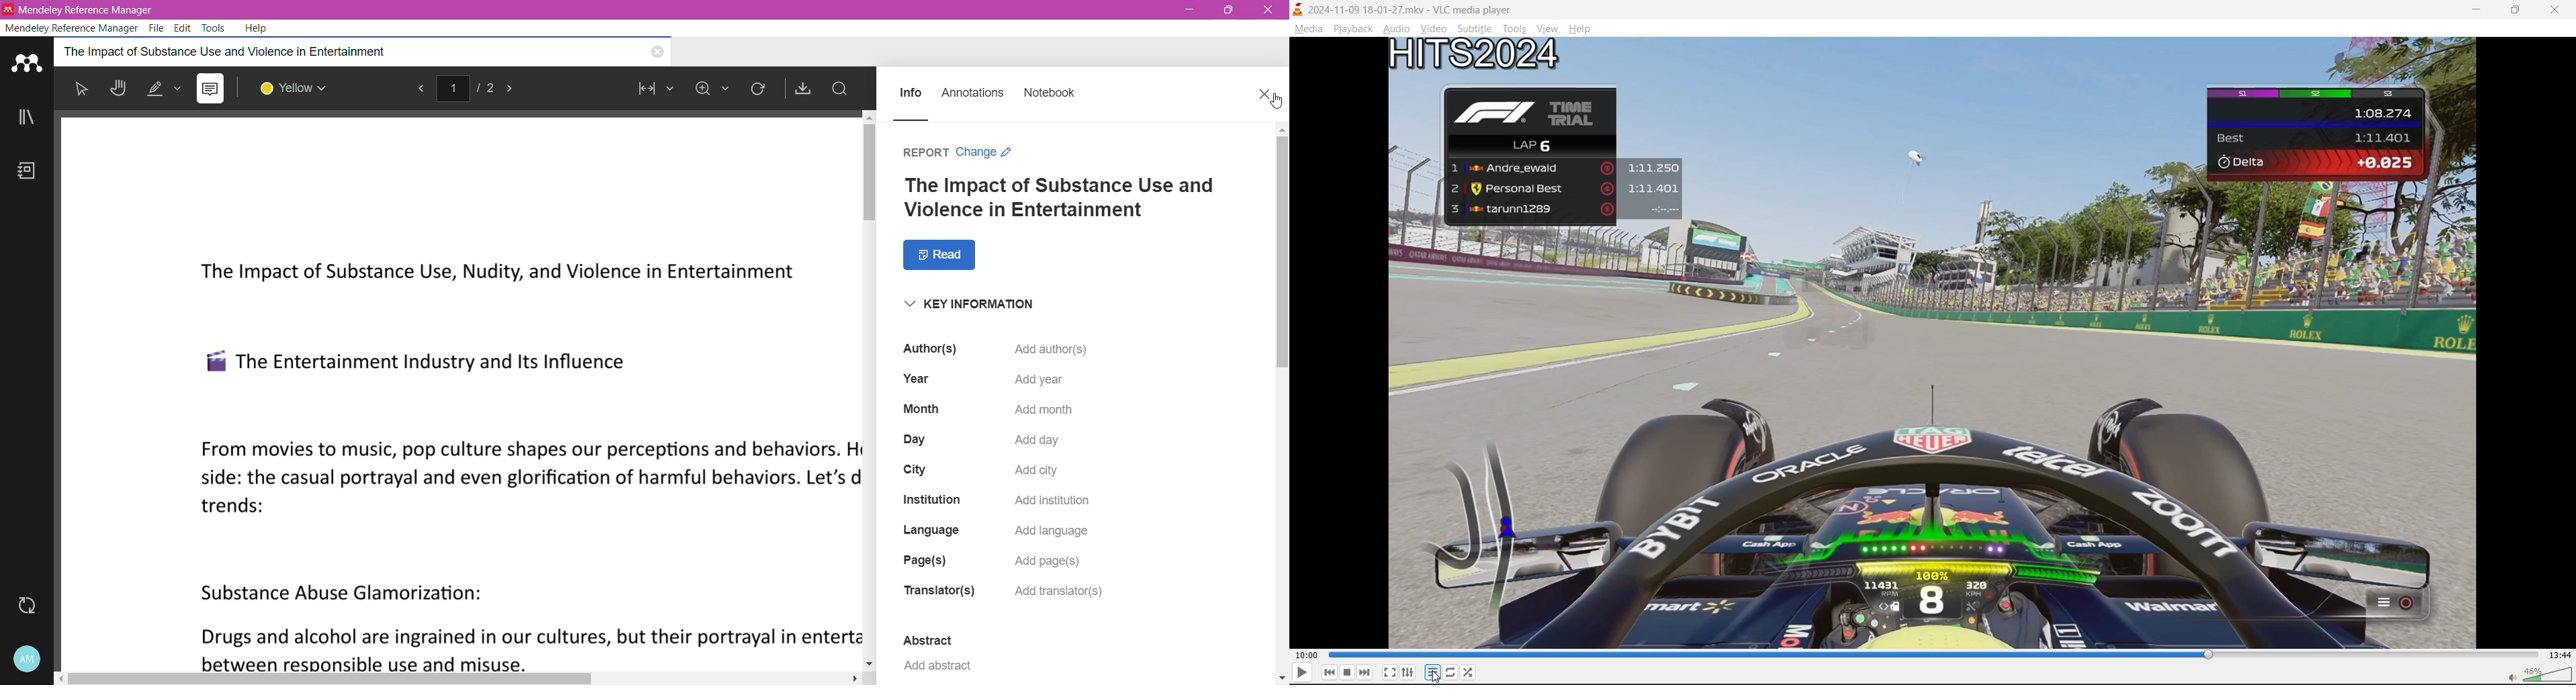 This screenshot has width=2576, height=700. I want to click on Click to Add translator(s), so click(1065, 590).